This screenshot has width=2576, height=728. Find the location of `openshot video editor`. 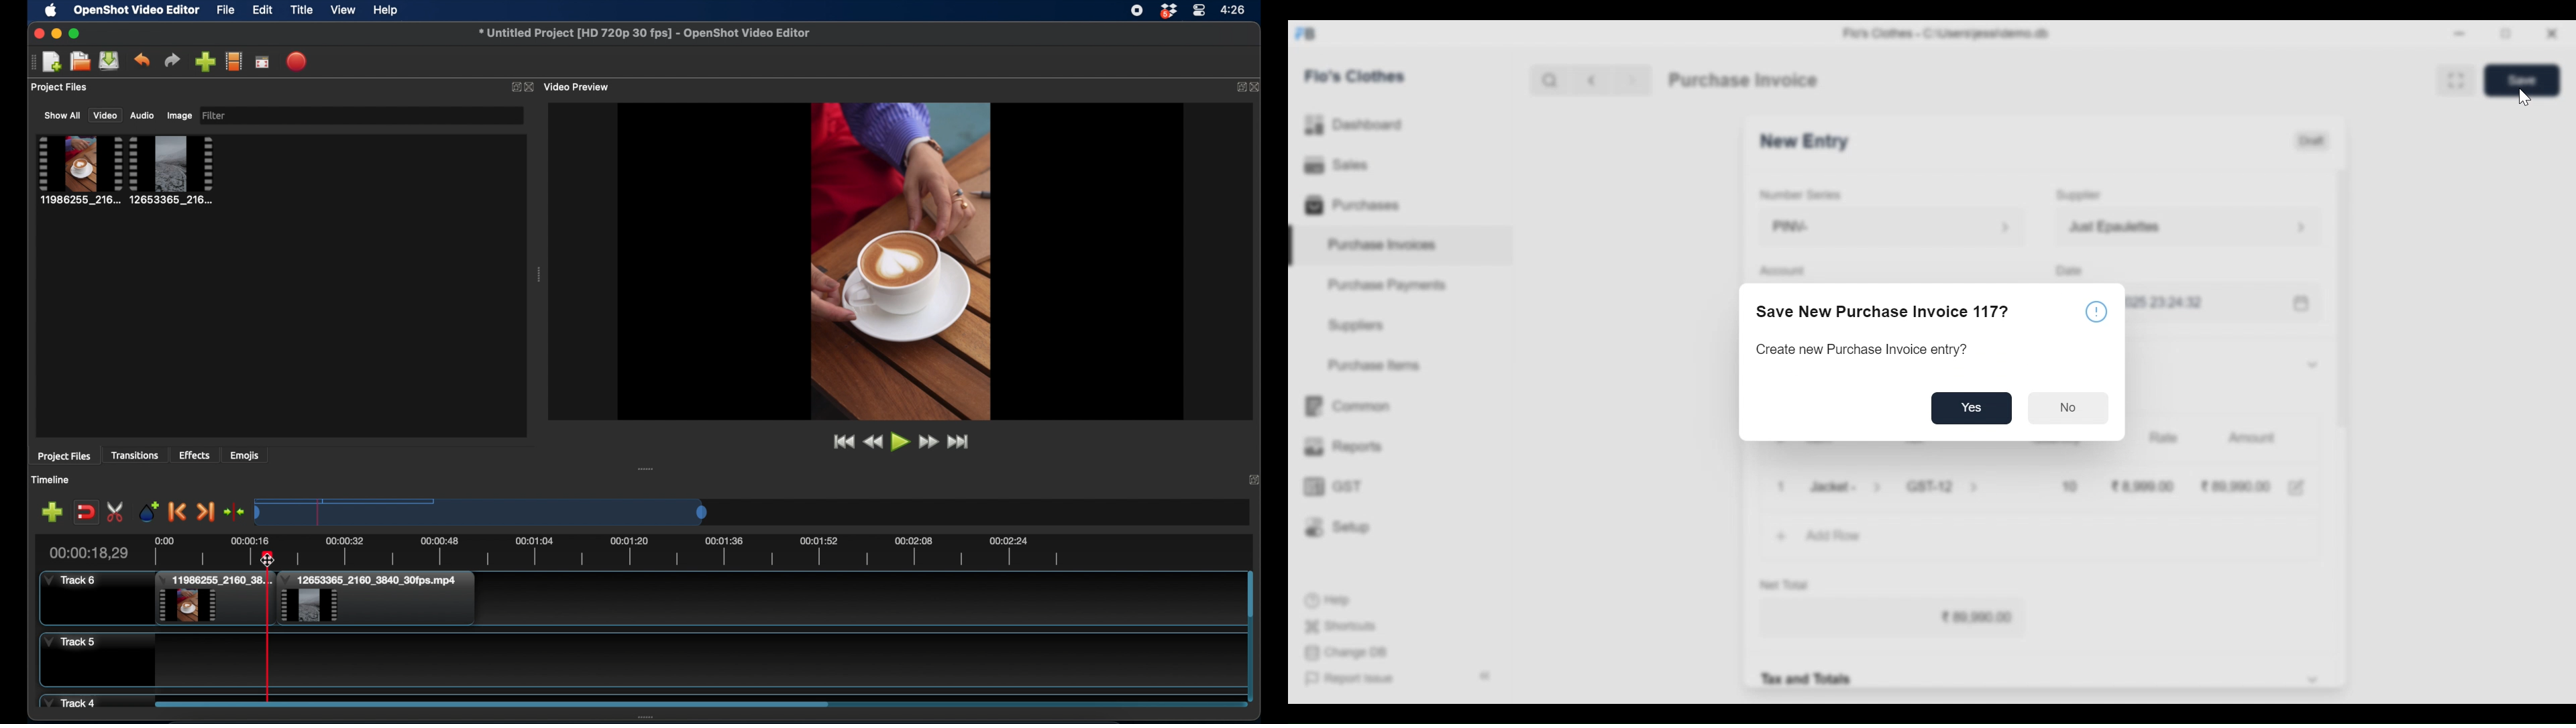

openshot video editor is located at coordinates (137, 11).